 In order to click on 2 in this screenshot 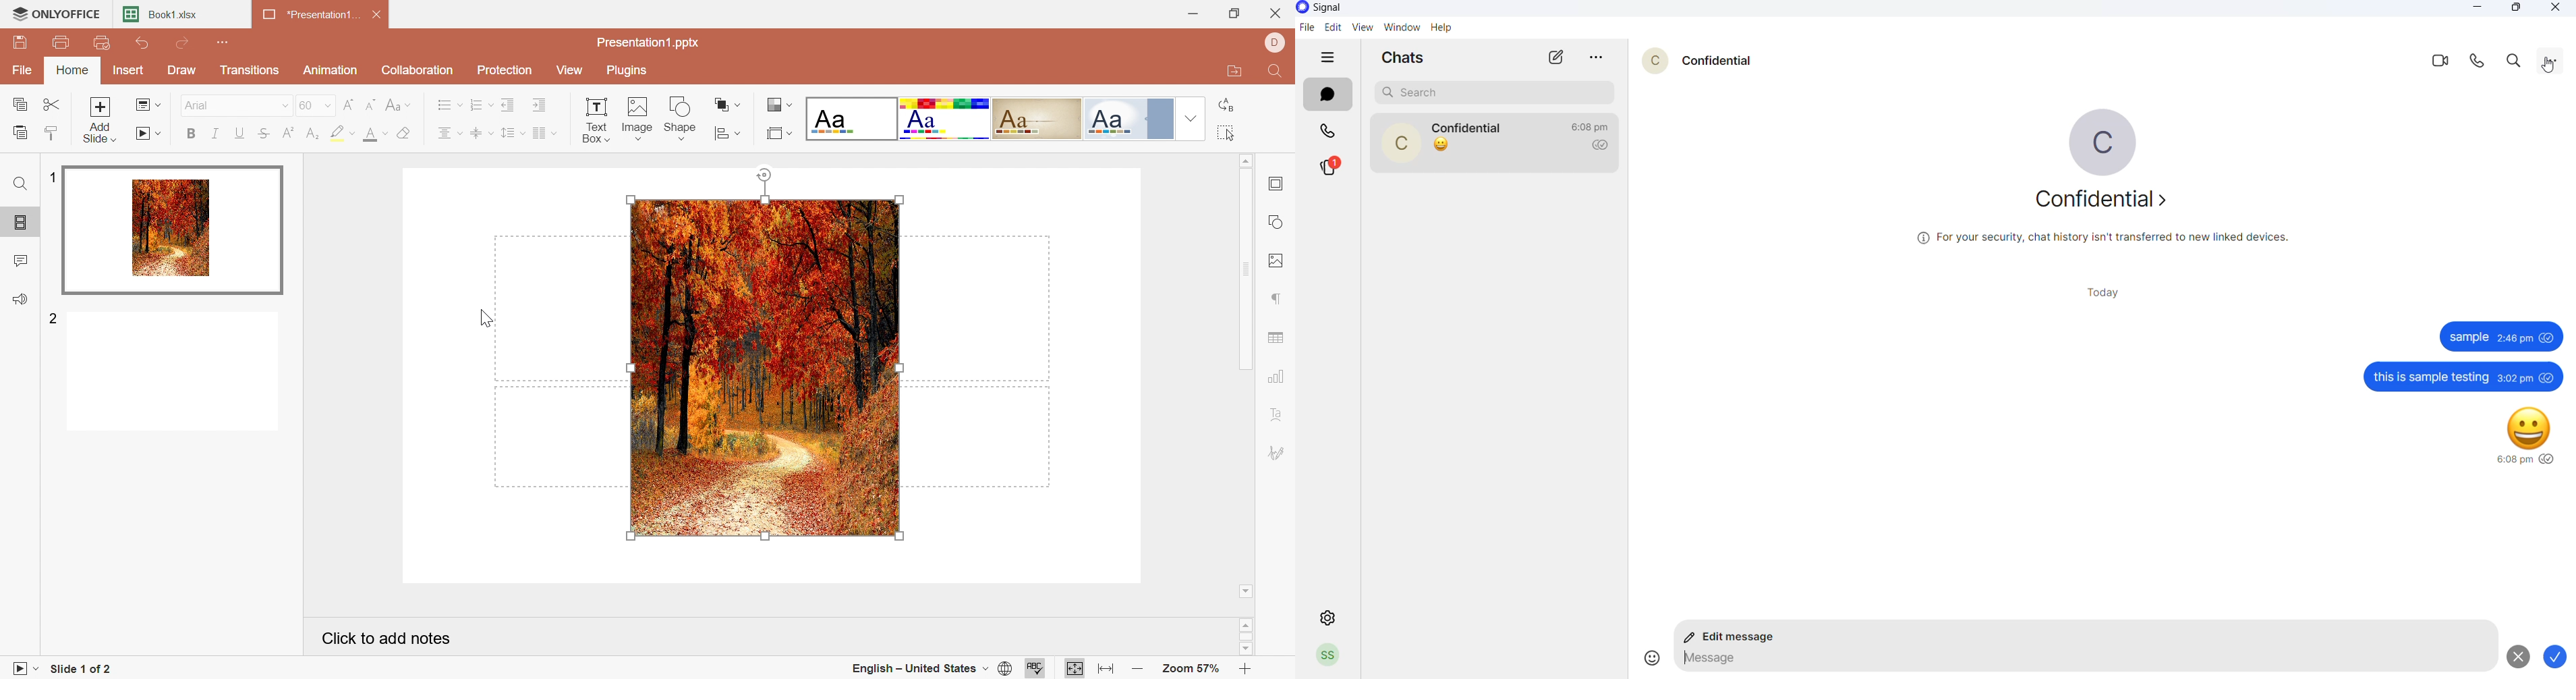, I will do `click(53, 320)`.